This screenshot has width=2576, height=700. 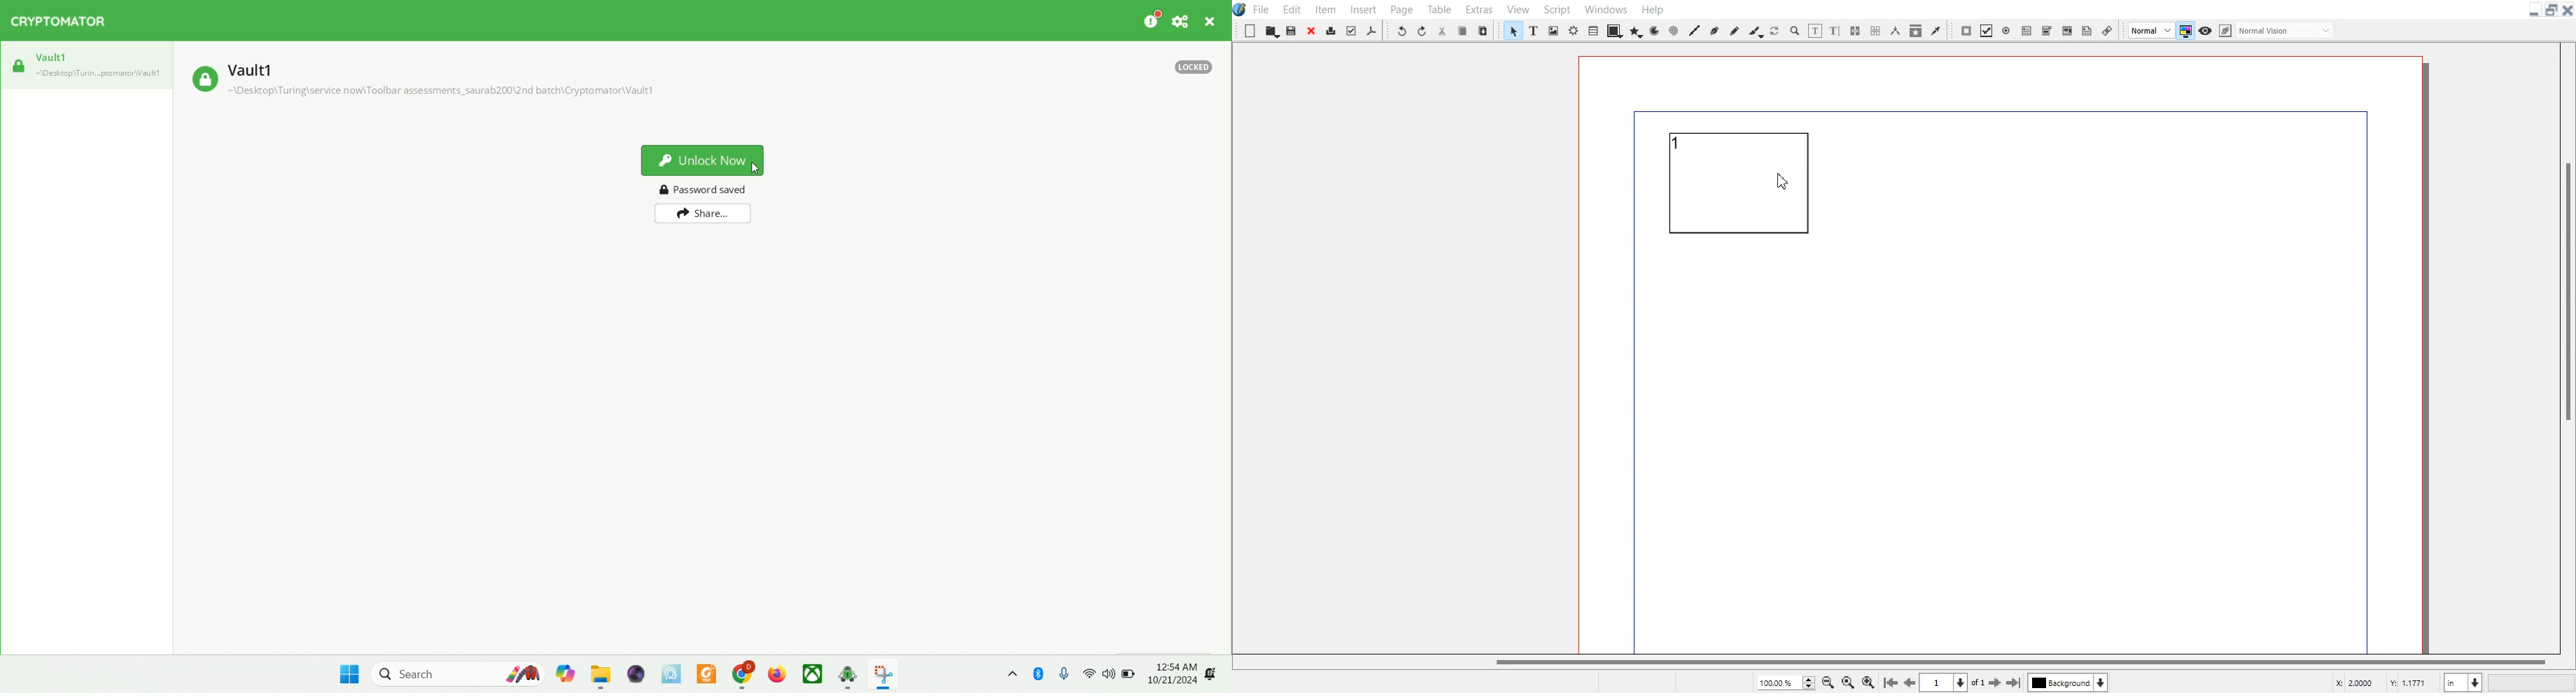 I want to click on Spiral, so click(x=1672, y=30).